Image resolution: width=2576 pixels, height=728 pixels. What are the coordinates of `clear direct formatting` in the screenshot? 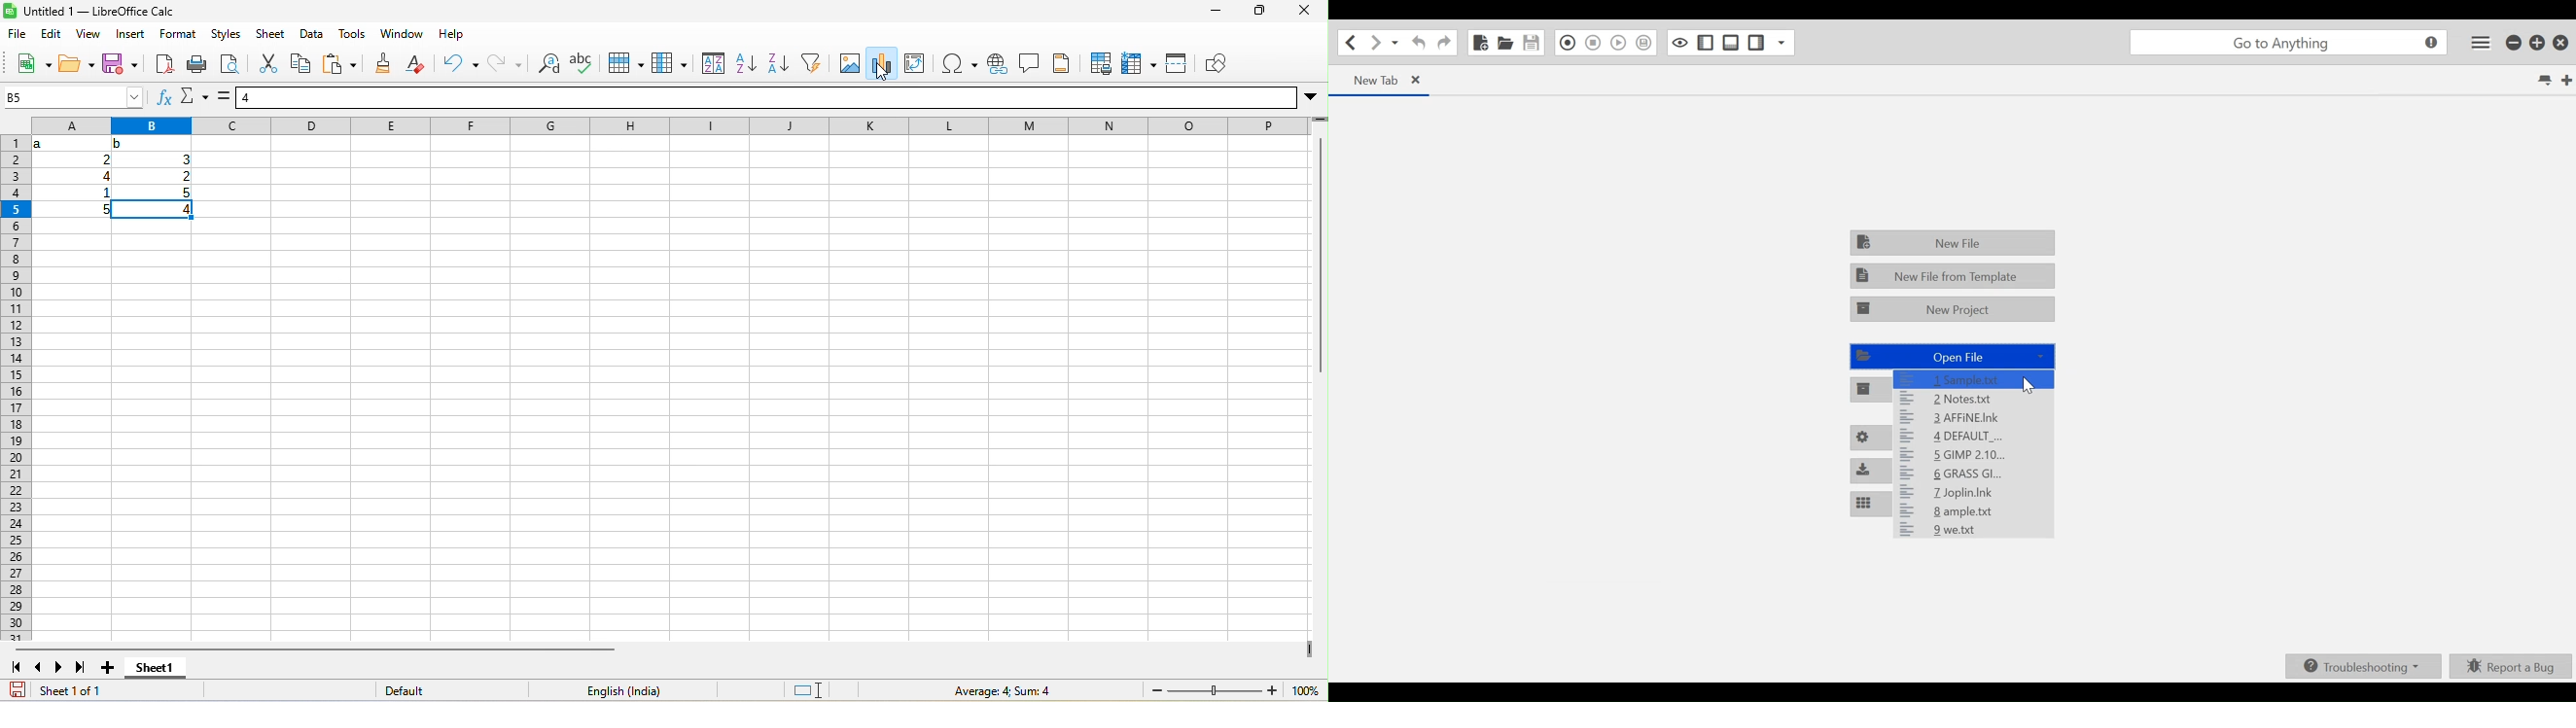 It's located at (415, 62).